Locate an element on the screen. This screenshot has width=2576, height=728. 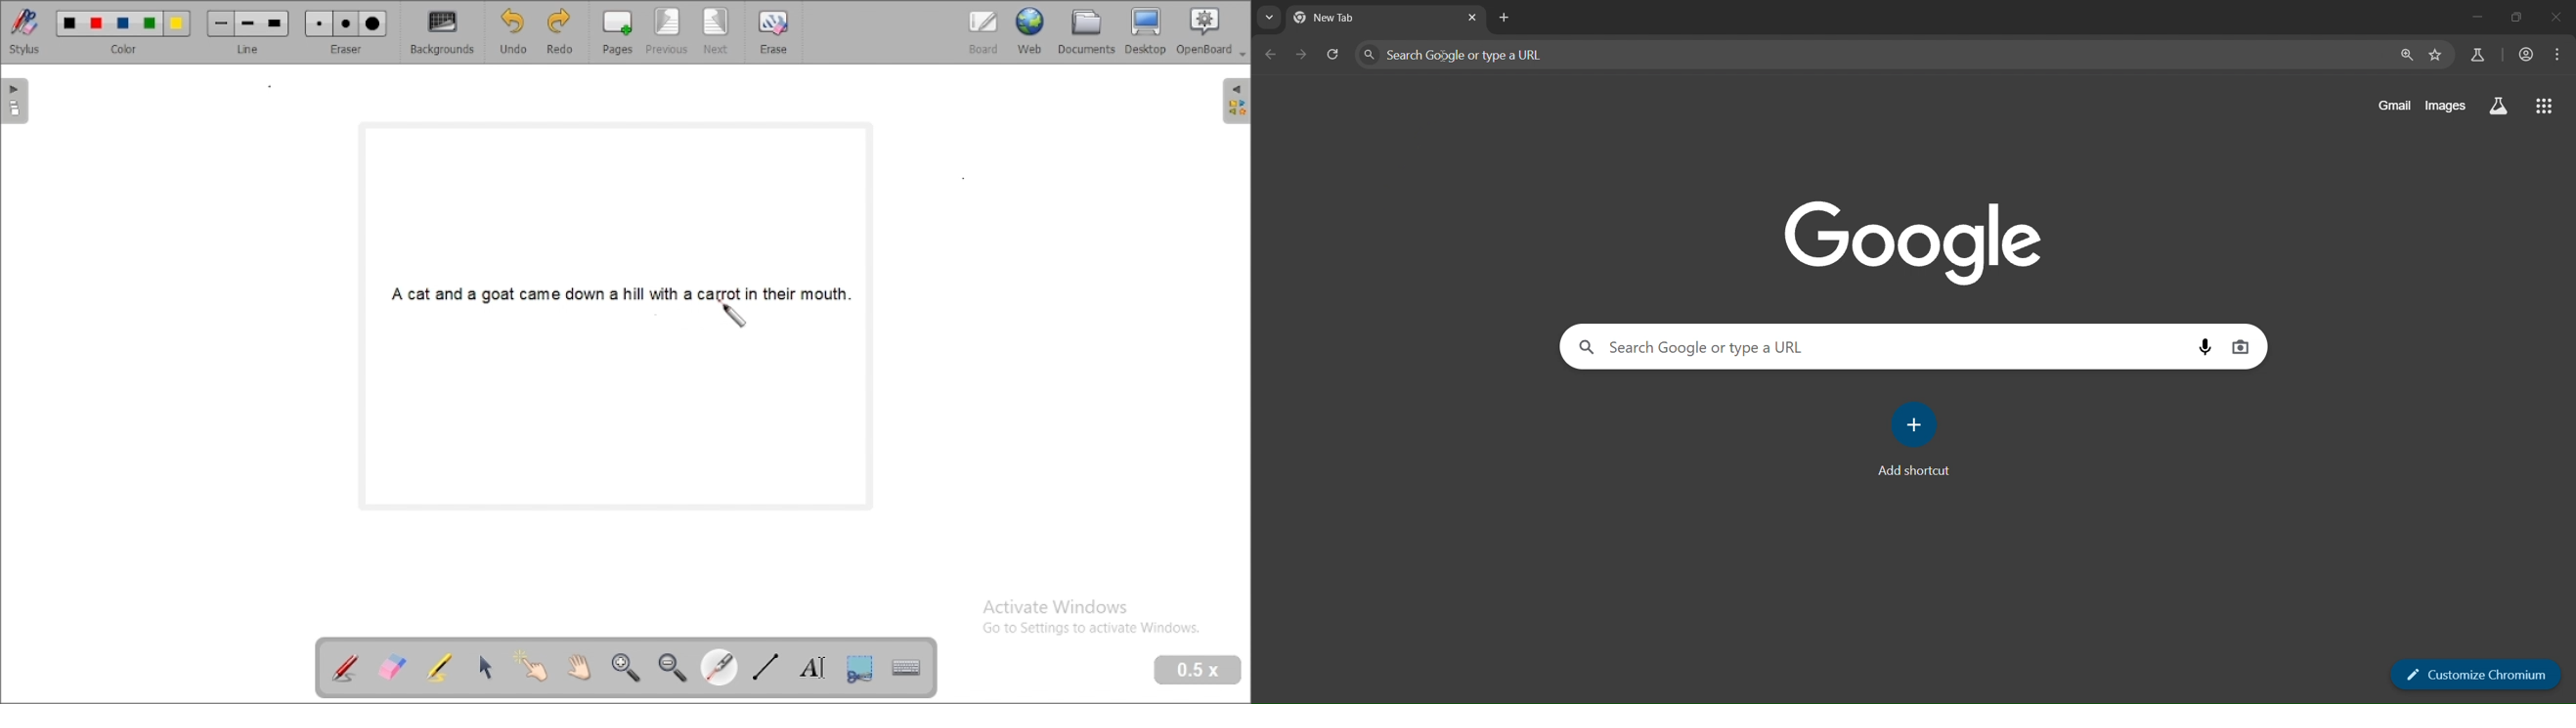
redo is located at coordinates (560, 33).